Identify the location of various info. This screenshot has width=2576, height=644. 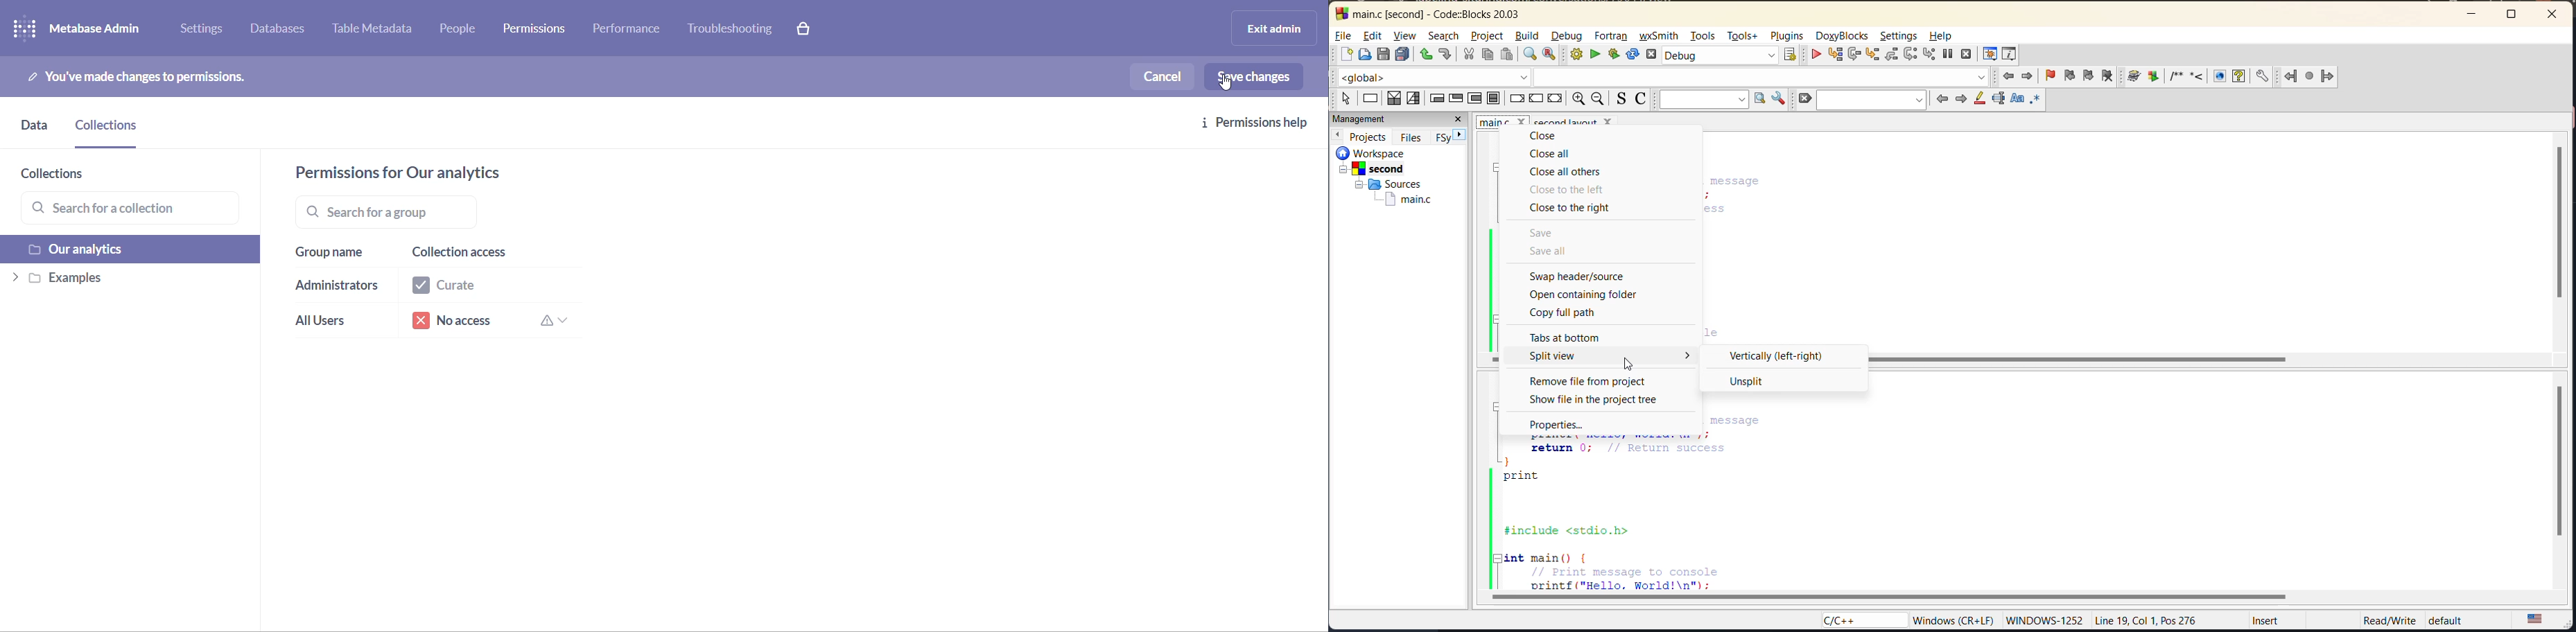
(2010, 55).